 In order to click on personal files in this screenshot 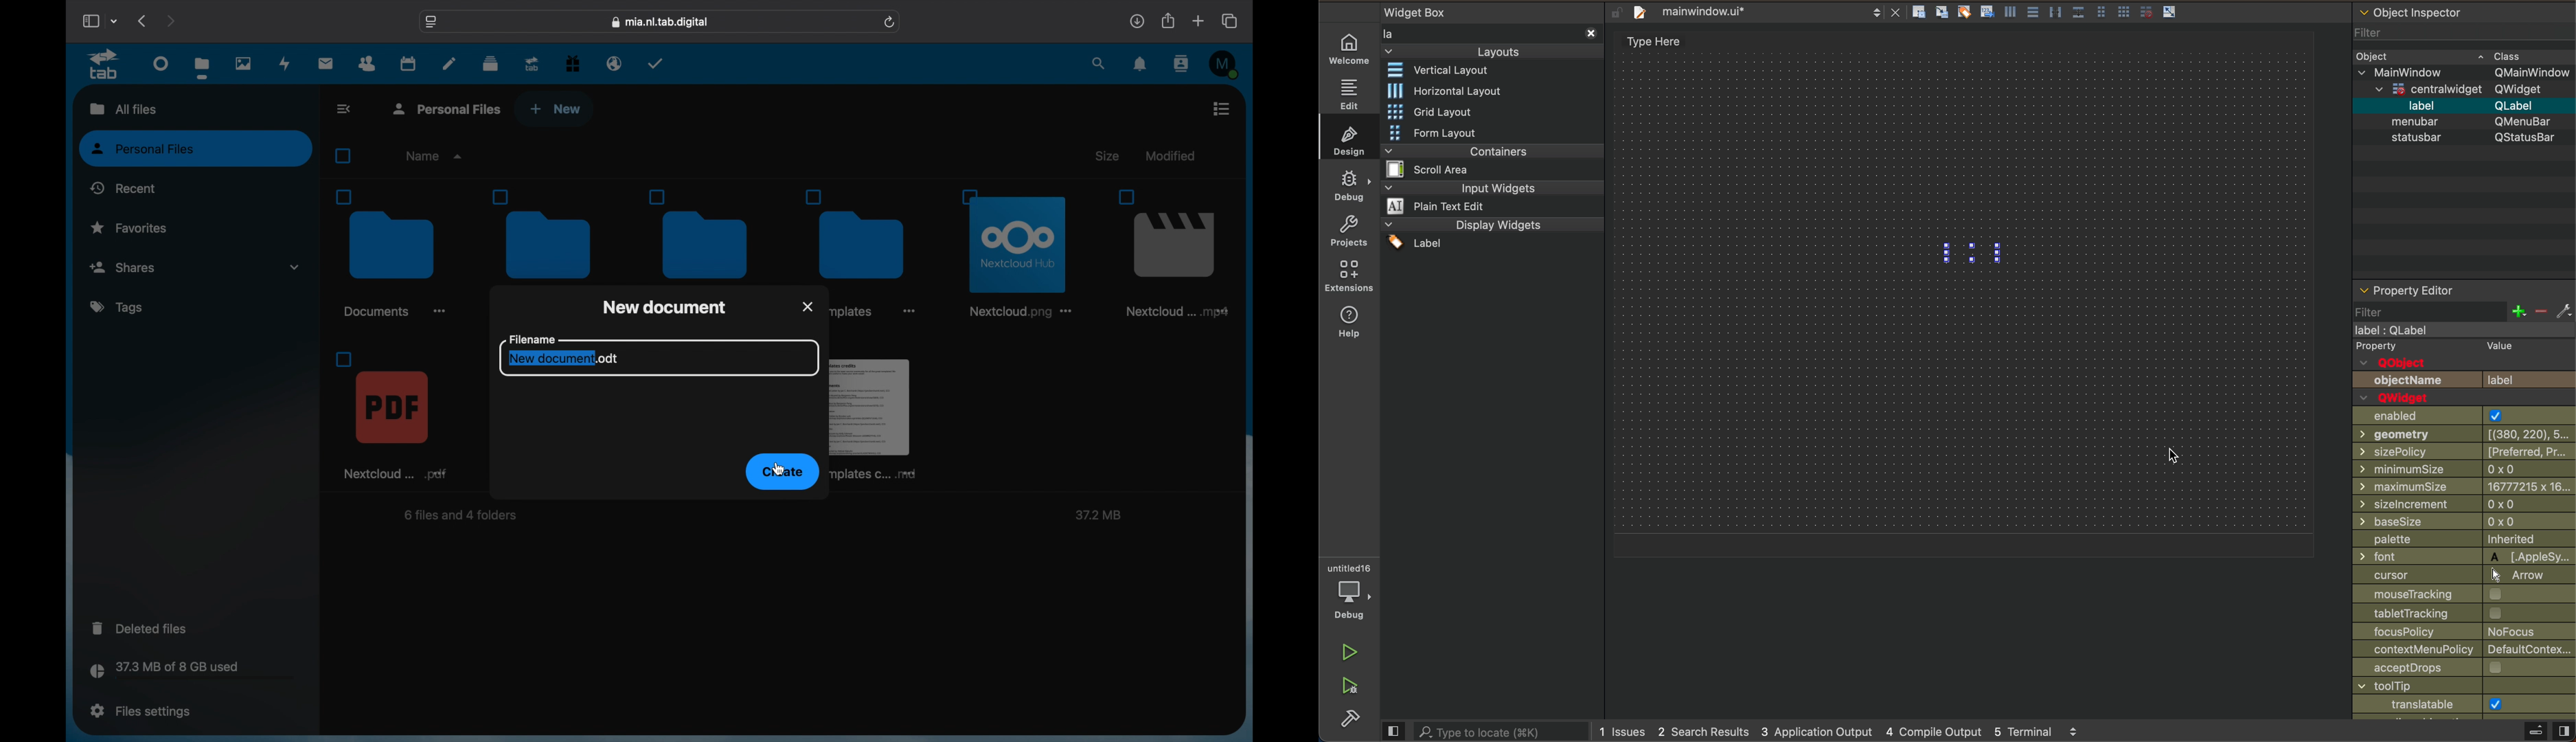, I will do `click(449, 108)`.